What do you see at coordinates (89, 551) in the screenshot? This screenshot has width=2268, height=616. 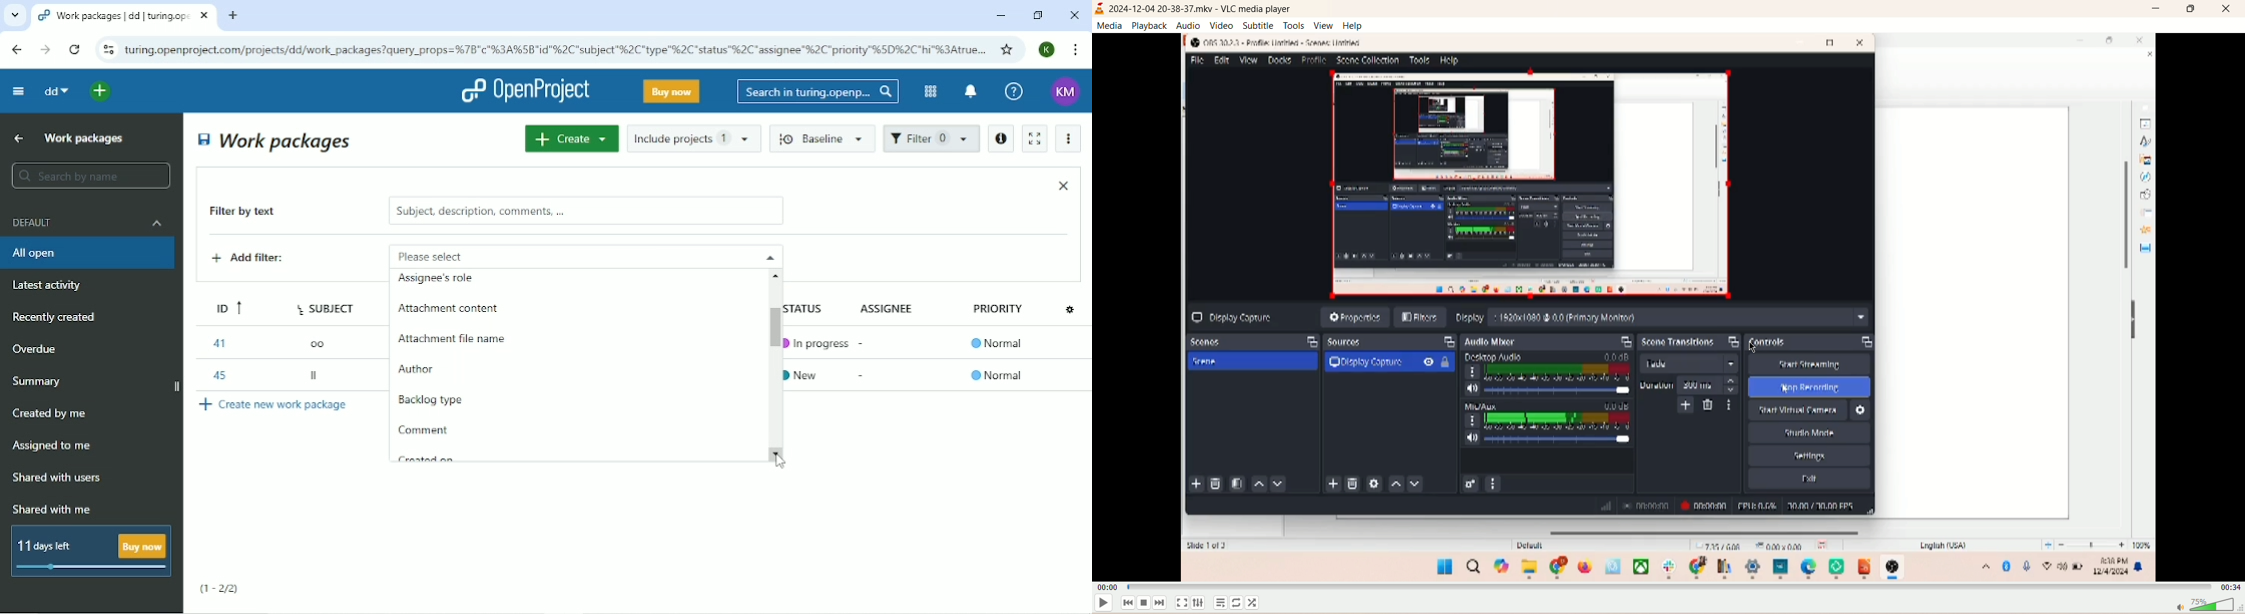 I see `11 days left buy now` at bounding box center [89, 551].